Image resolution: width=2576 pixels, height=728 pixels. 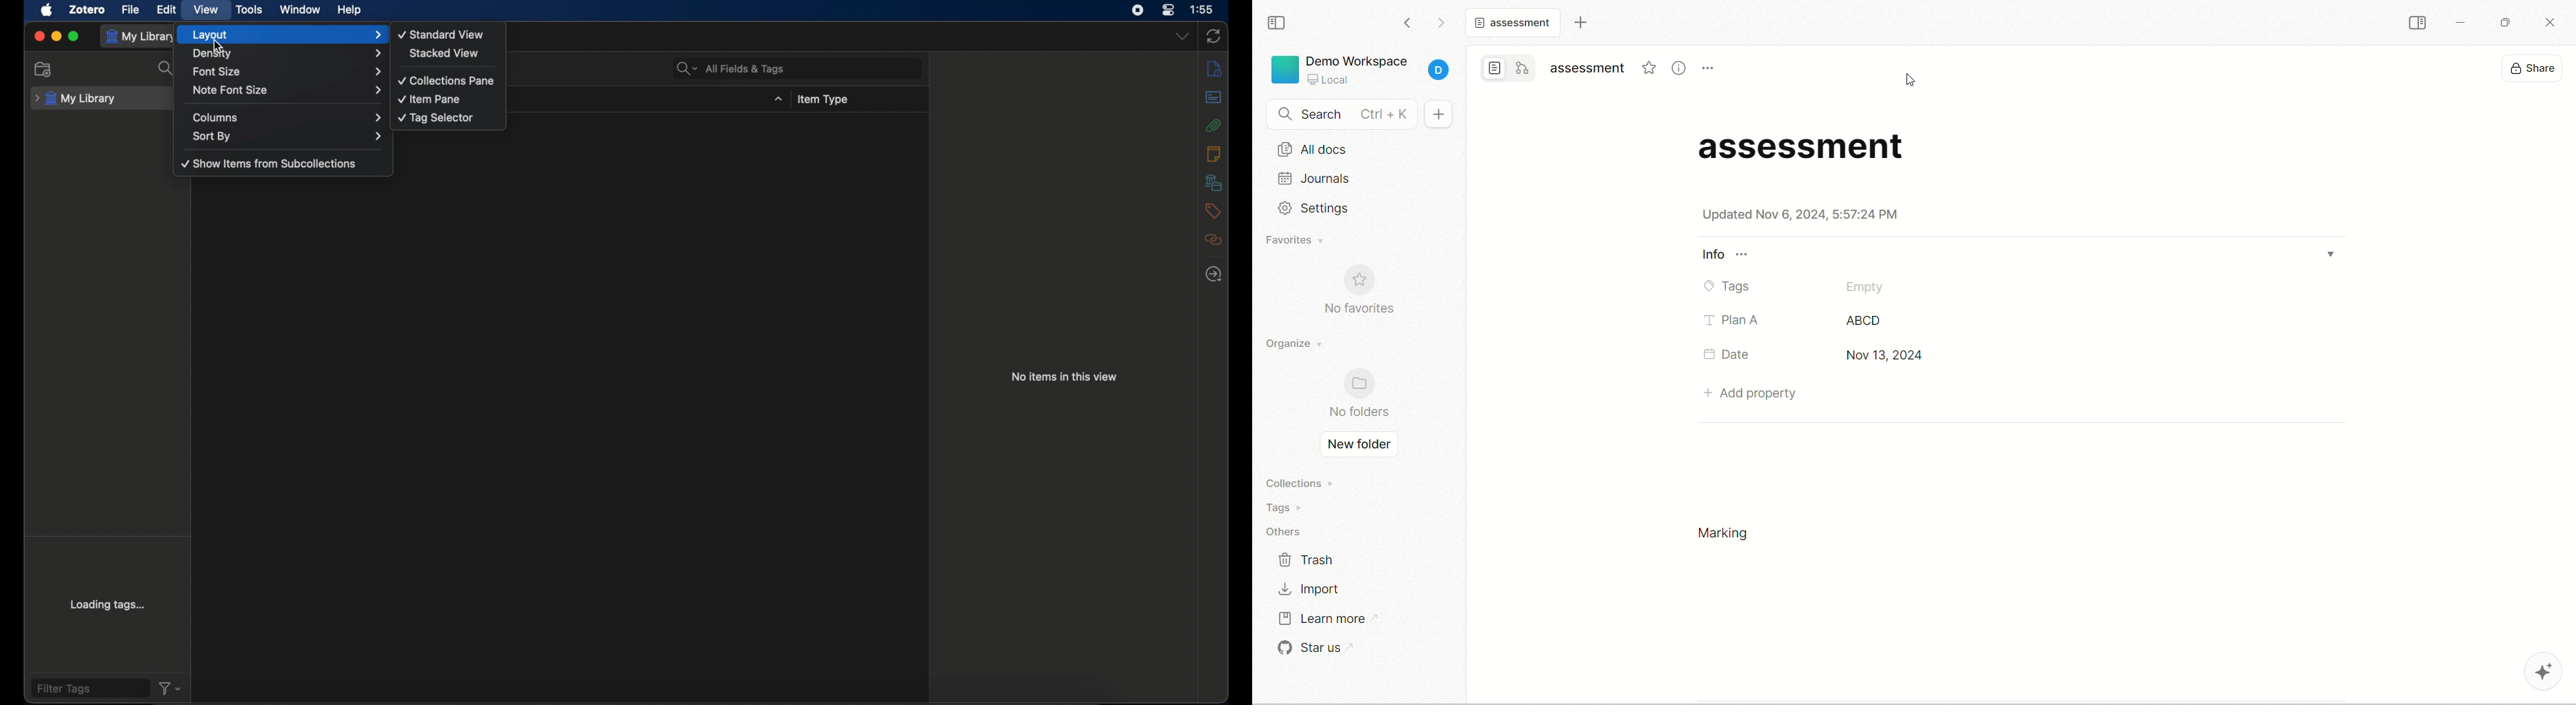 I want to click on edgeless mode, so click(x=1523, y=68).